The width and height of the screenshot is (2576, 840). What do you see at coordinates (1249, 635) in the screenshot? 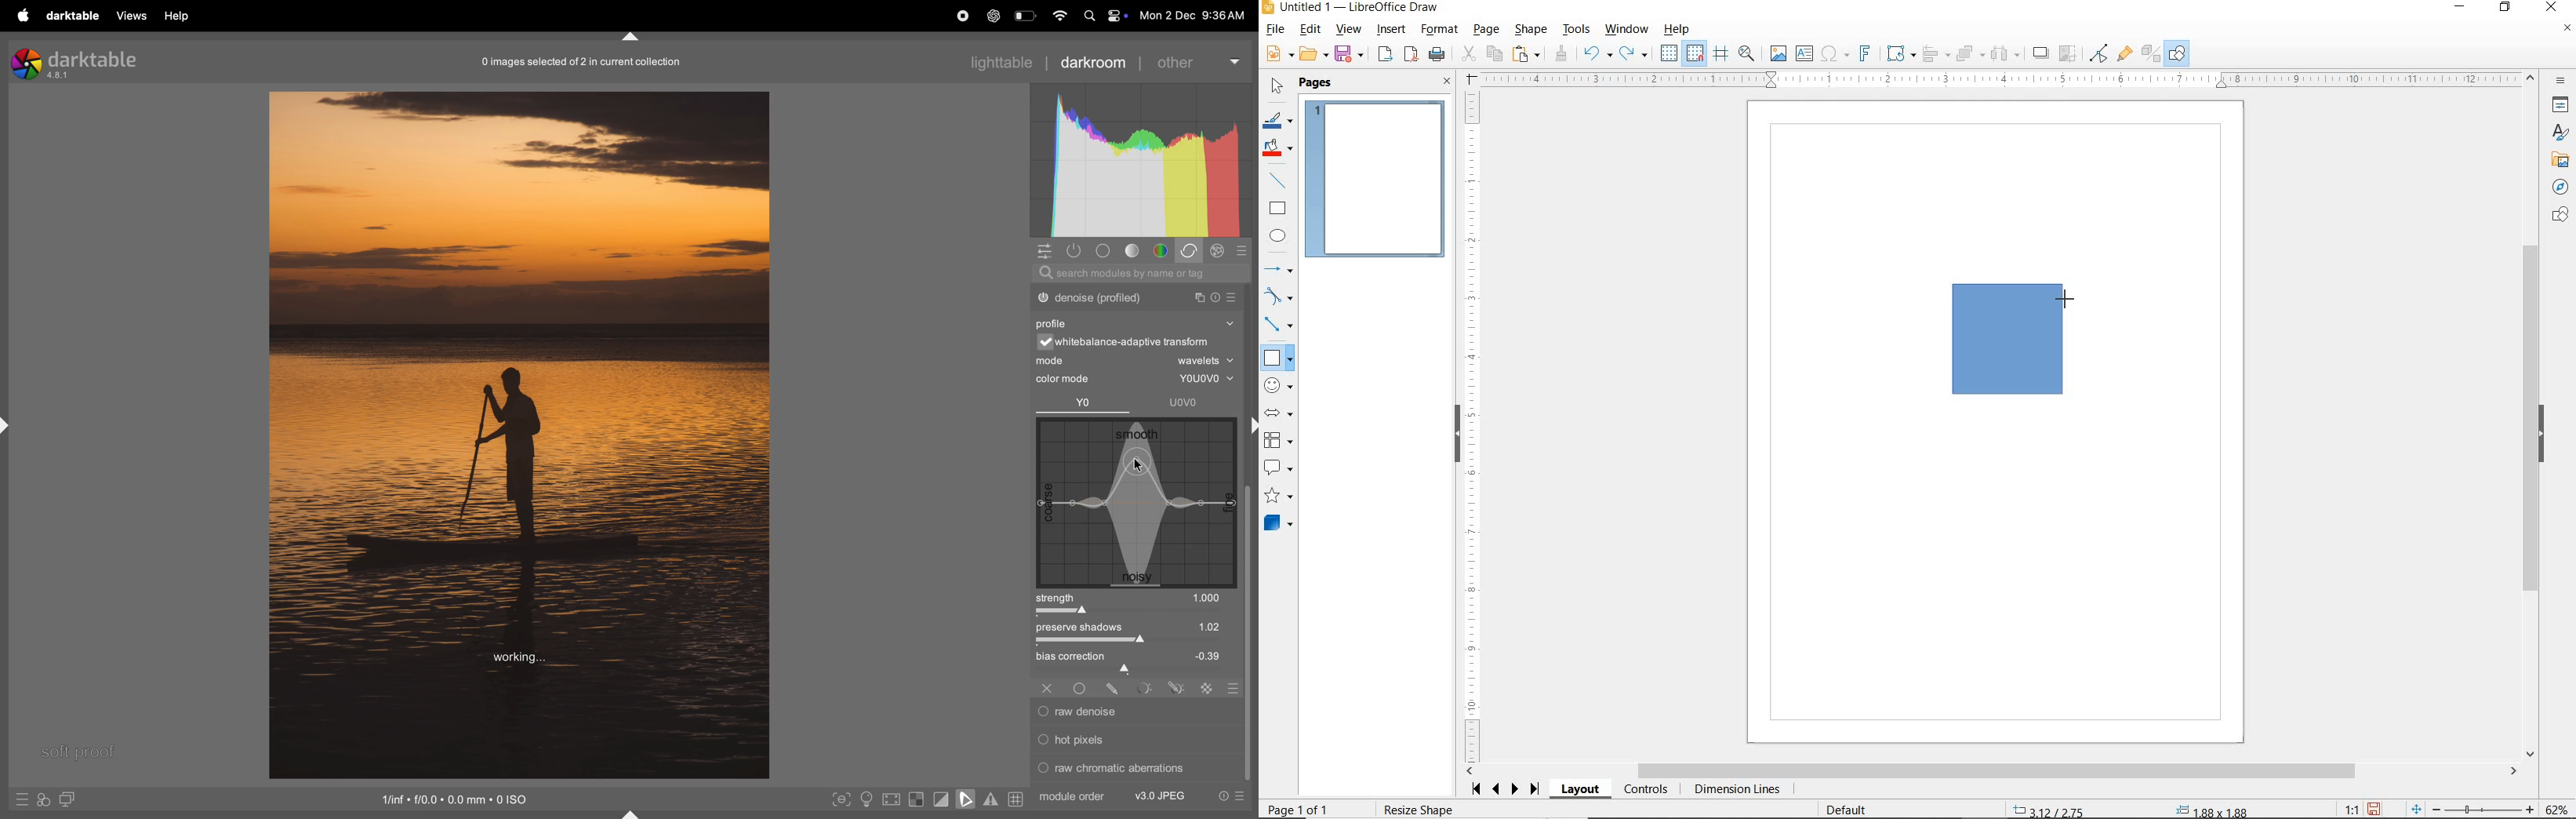
I see `task bar` at bounding box center [1249, 635].